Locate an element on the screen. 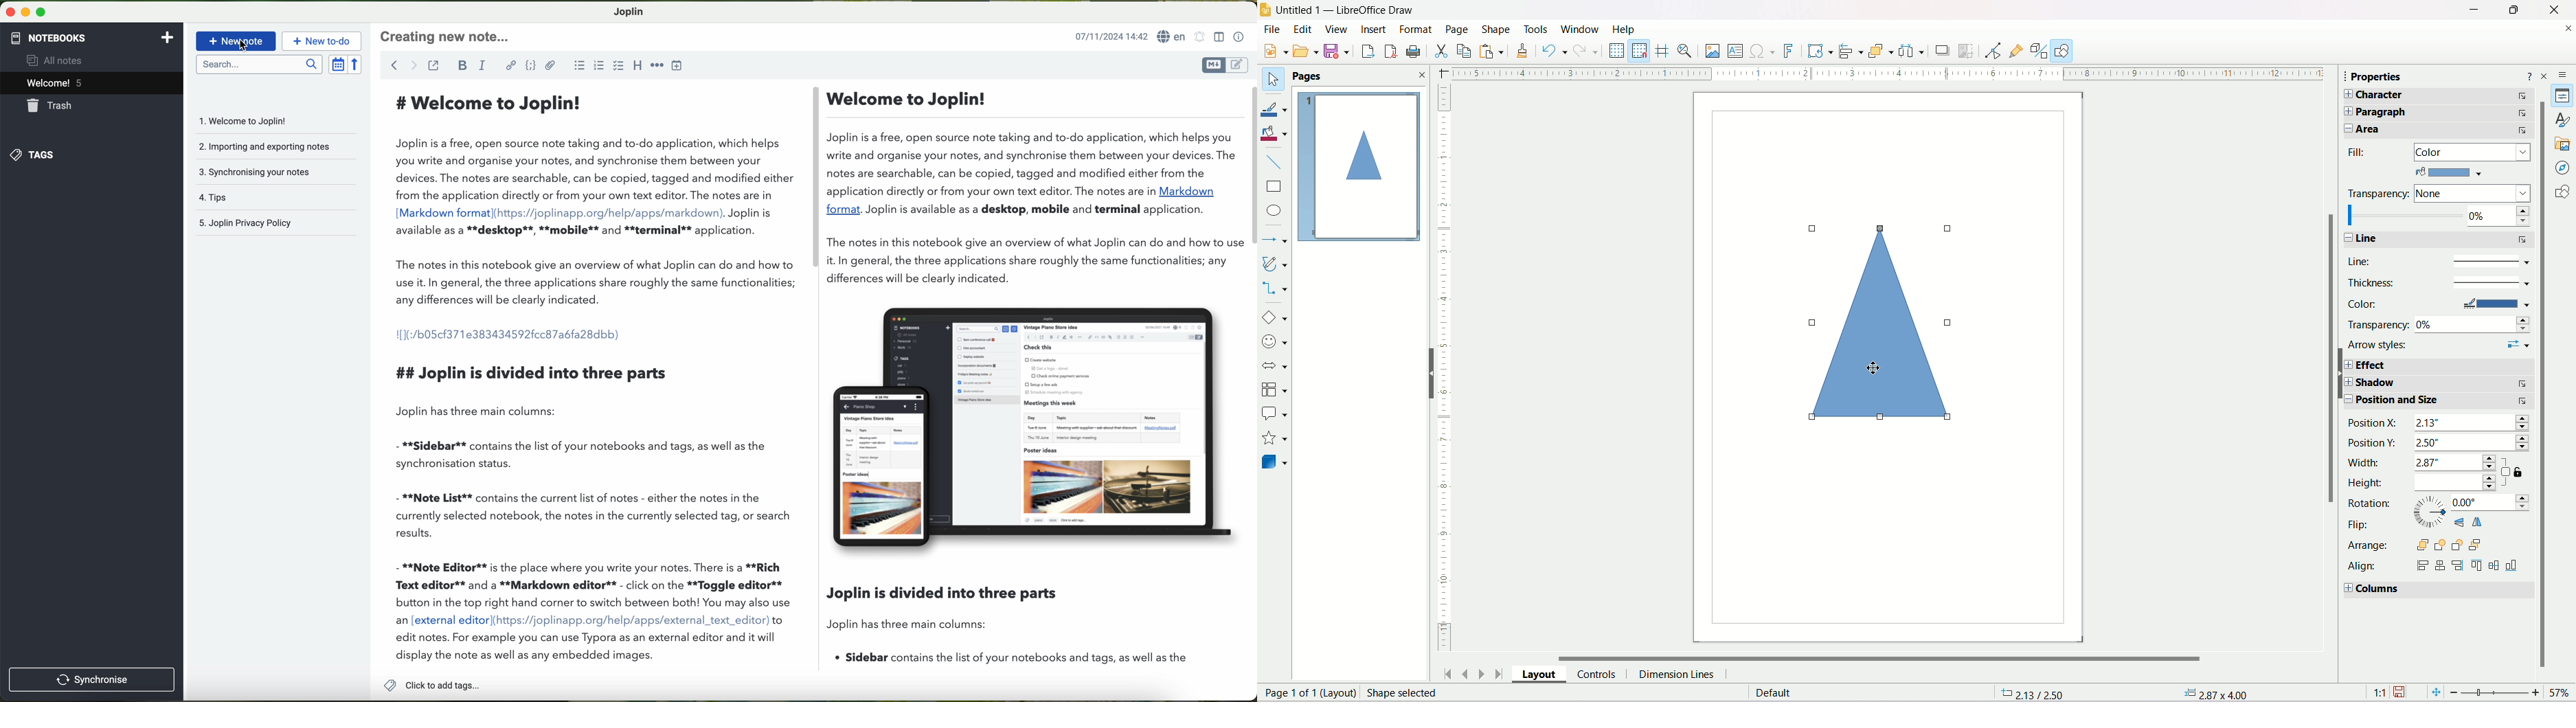 This screenshot has width=2576, height=728. workspace is located at coordinates (812, 379).